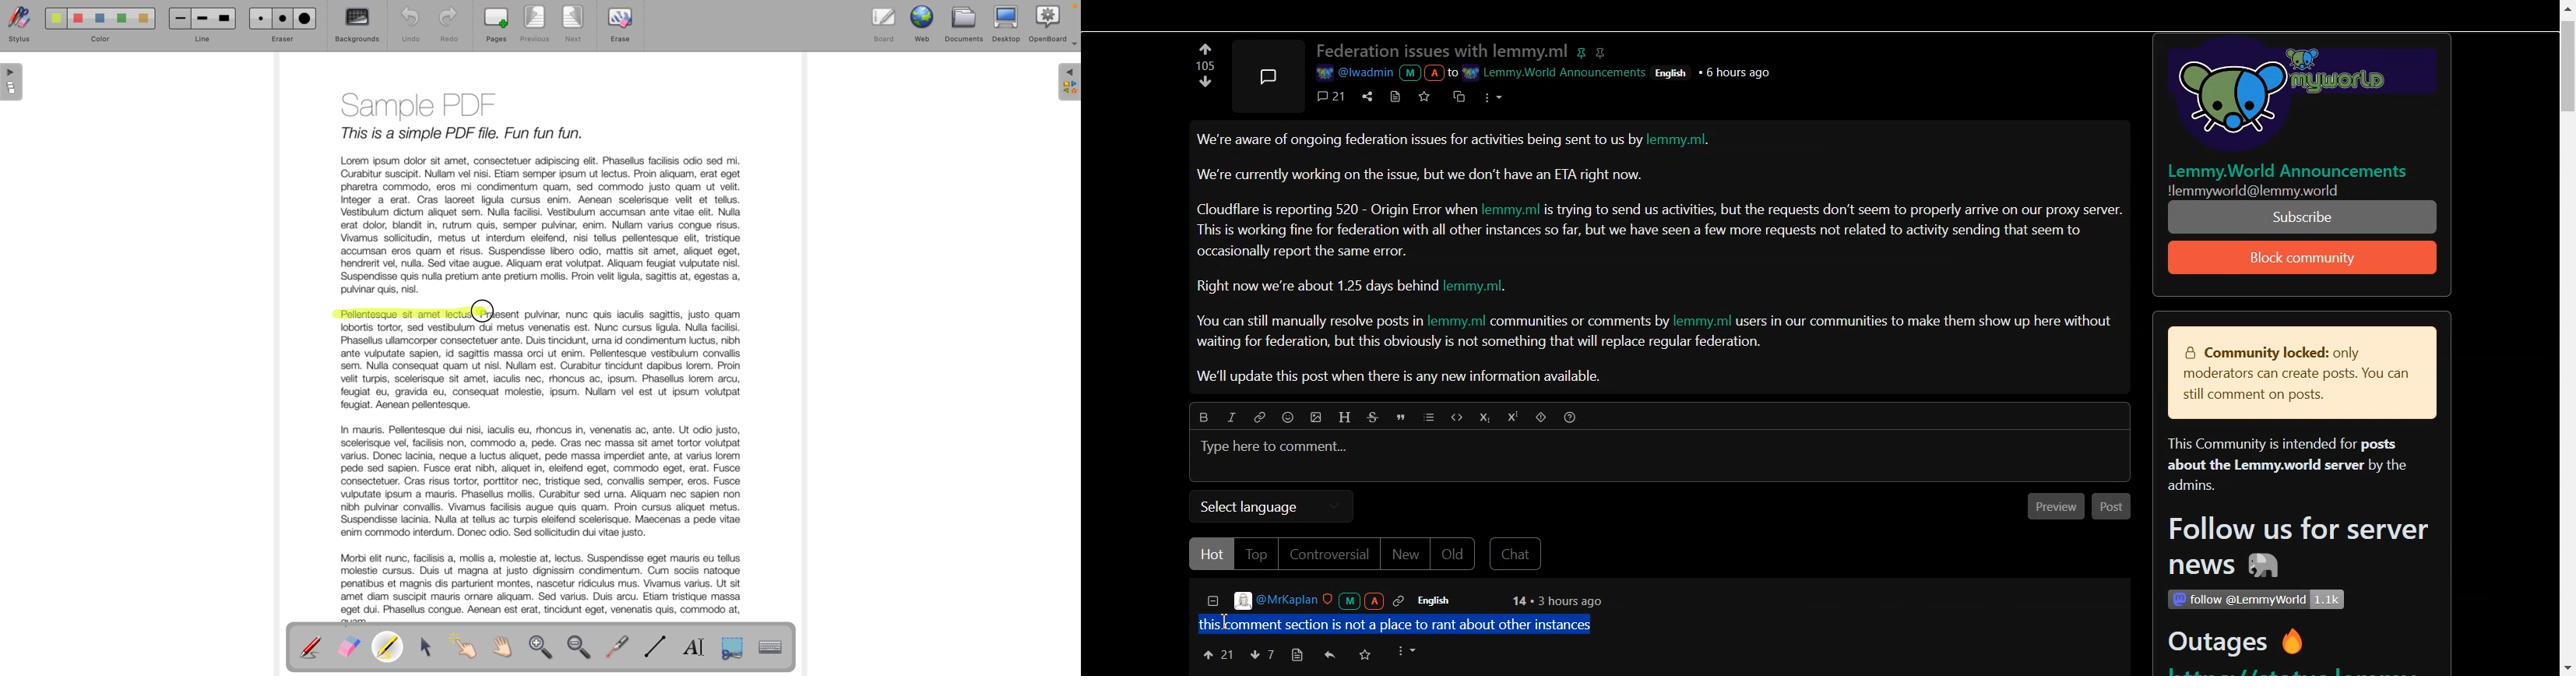  What do you see at coordinates (2291, 375) in the screenshot?
I see `& Community locked: only
moderators can create posts. You can
still comment on posts.` at bounding box center [2291, 375].